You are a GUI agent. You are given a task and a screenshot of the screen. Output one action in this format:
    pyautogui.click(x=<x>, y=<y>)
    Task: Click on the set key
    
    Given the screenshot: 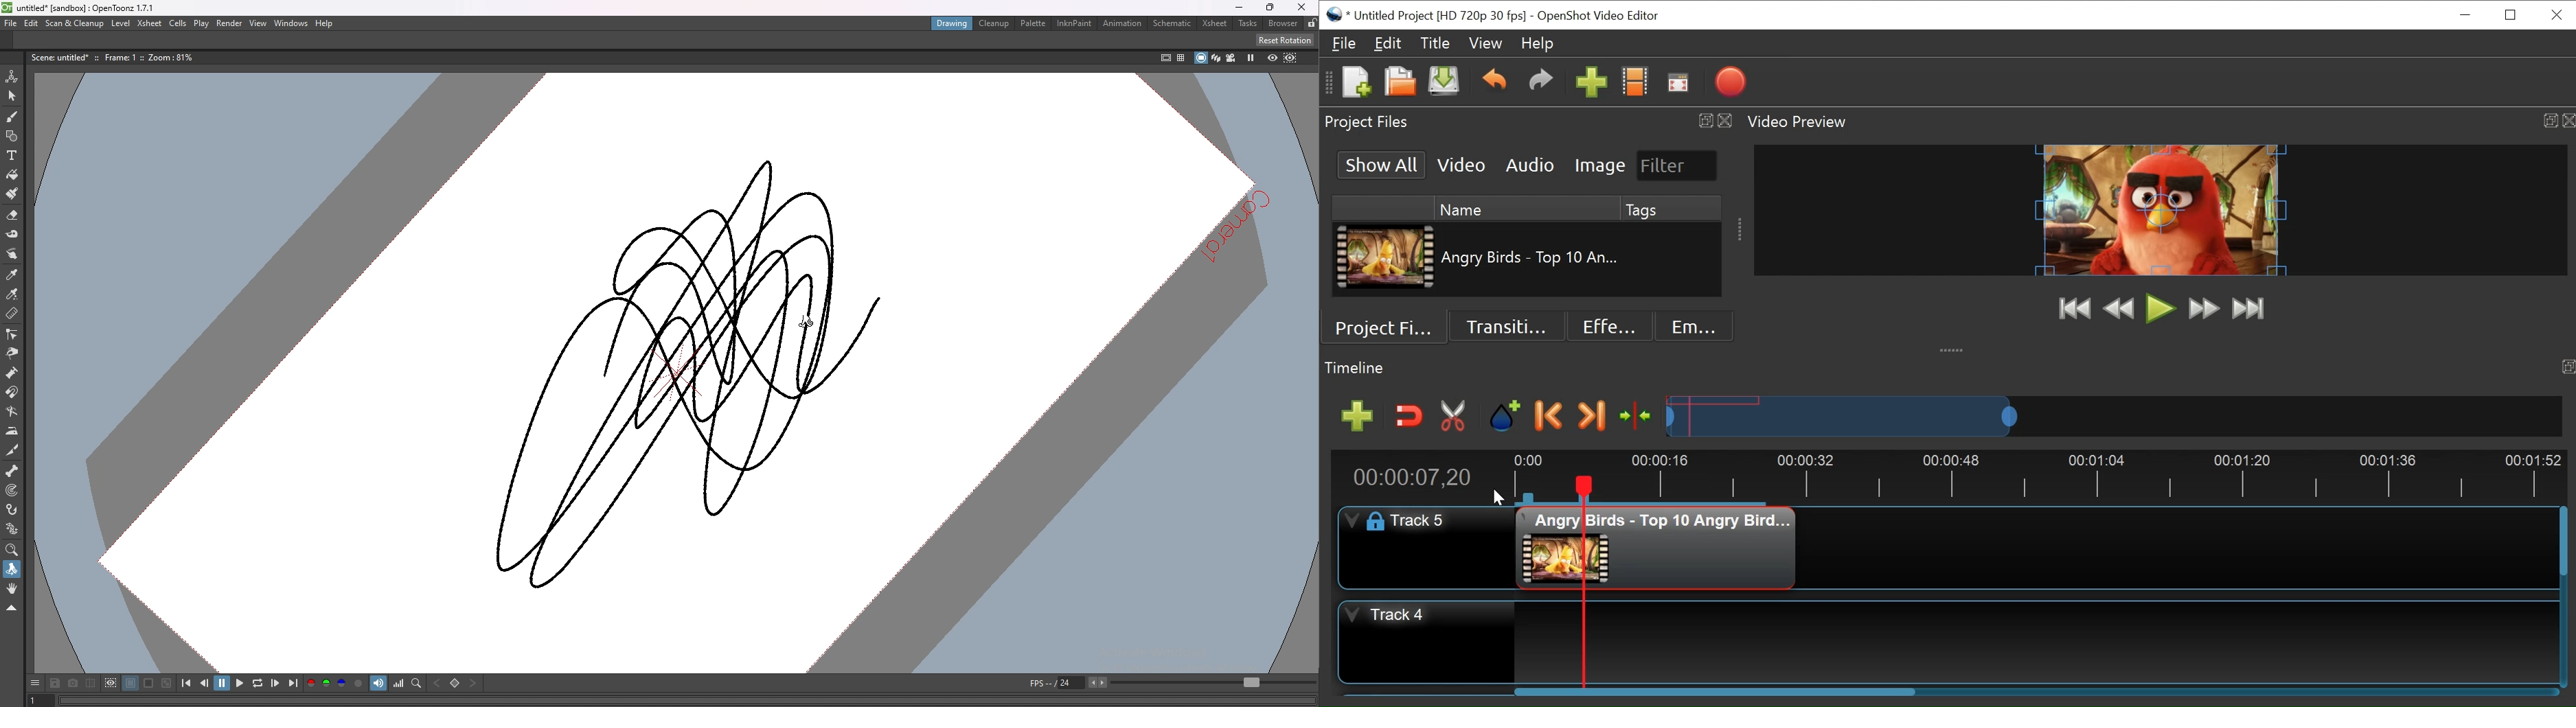 What is the action you would take?
    pyautogui.click(x=455, y=683)
    